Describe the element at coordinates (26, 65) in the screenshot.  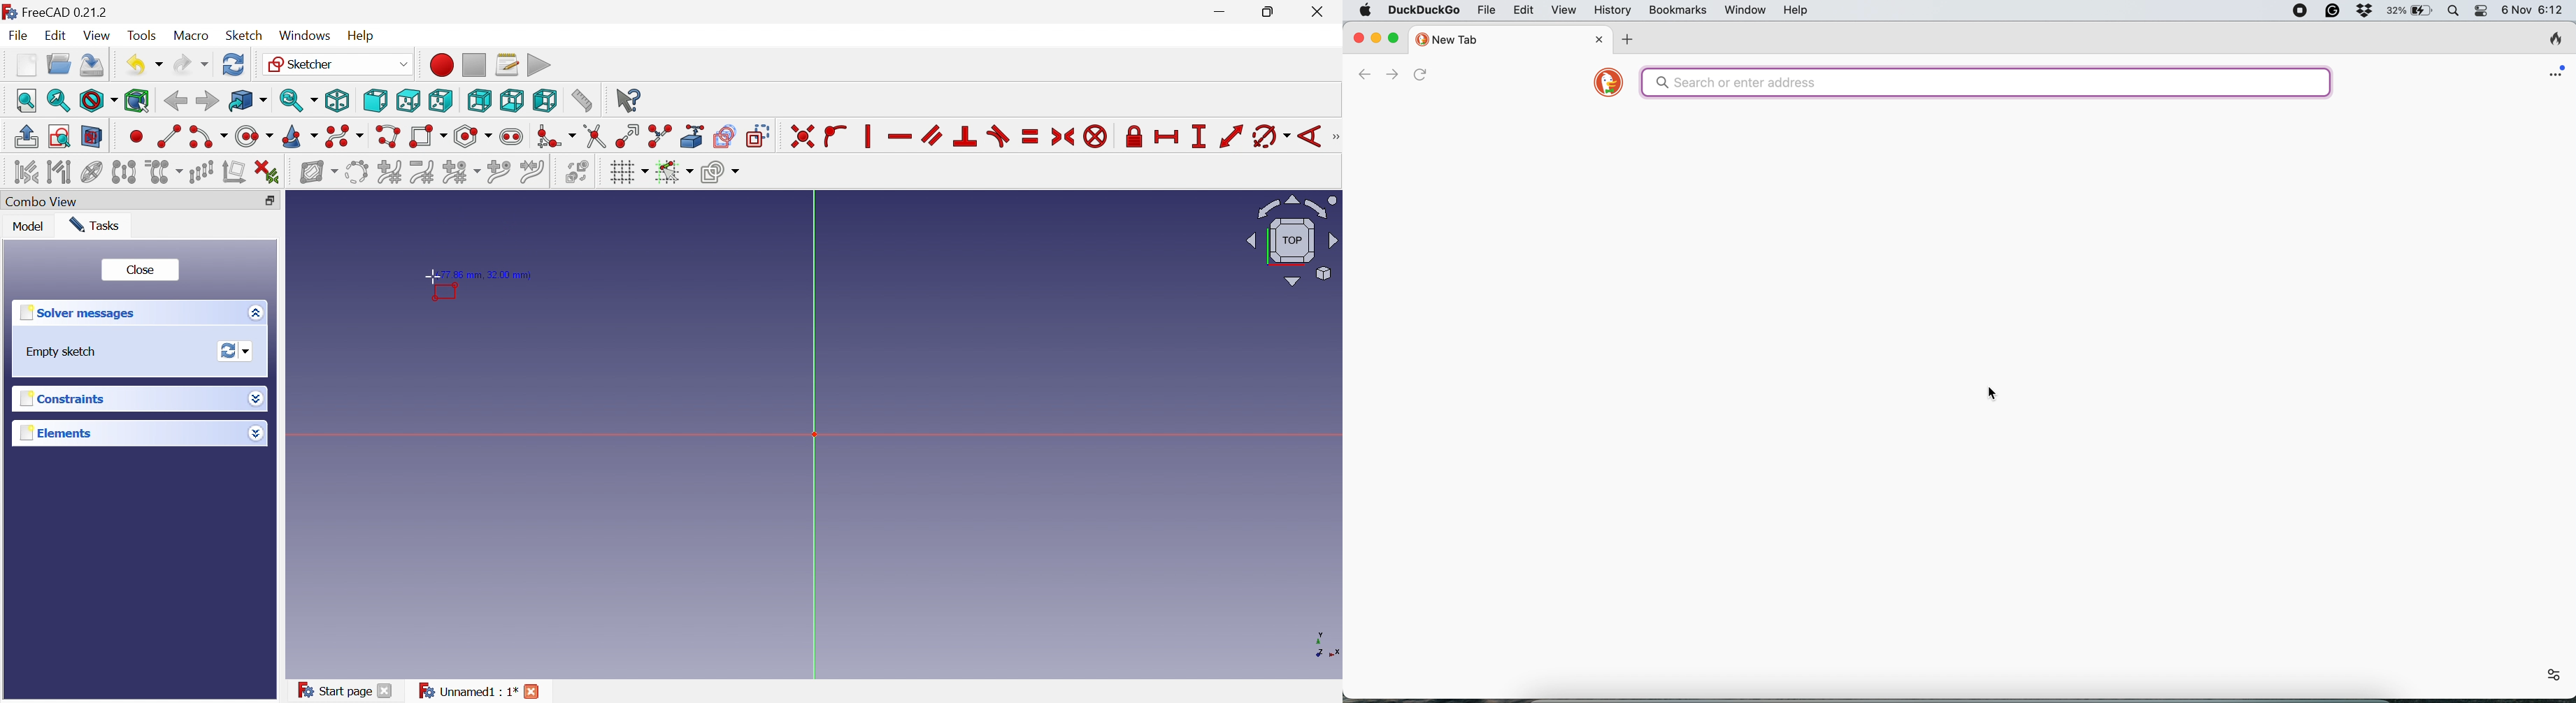
I see `New` at that location.